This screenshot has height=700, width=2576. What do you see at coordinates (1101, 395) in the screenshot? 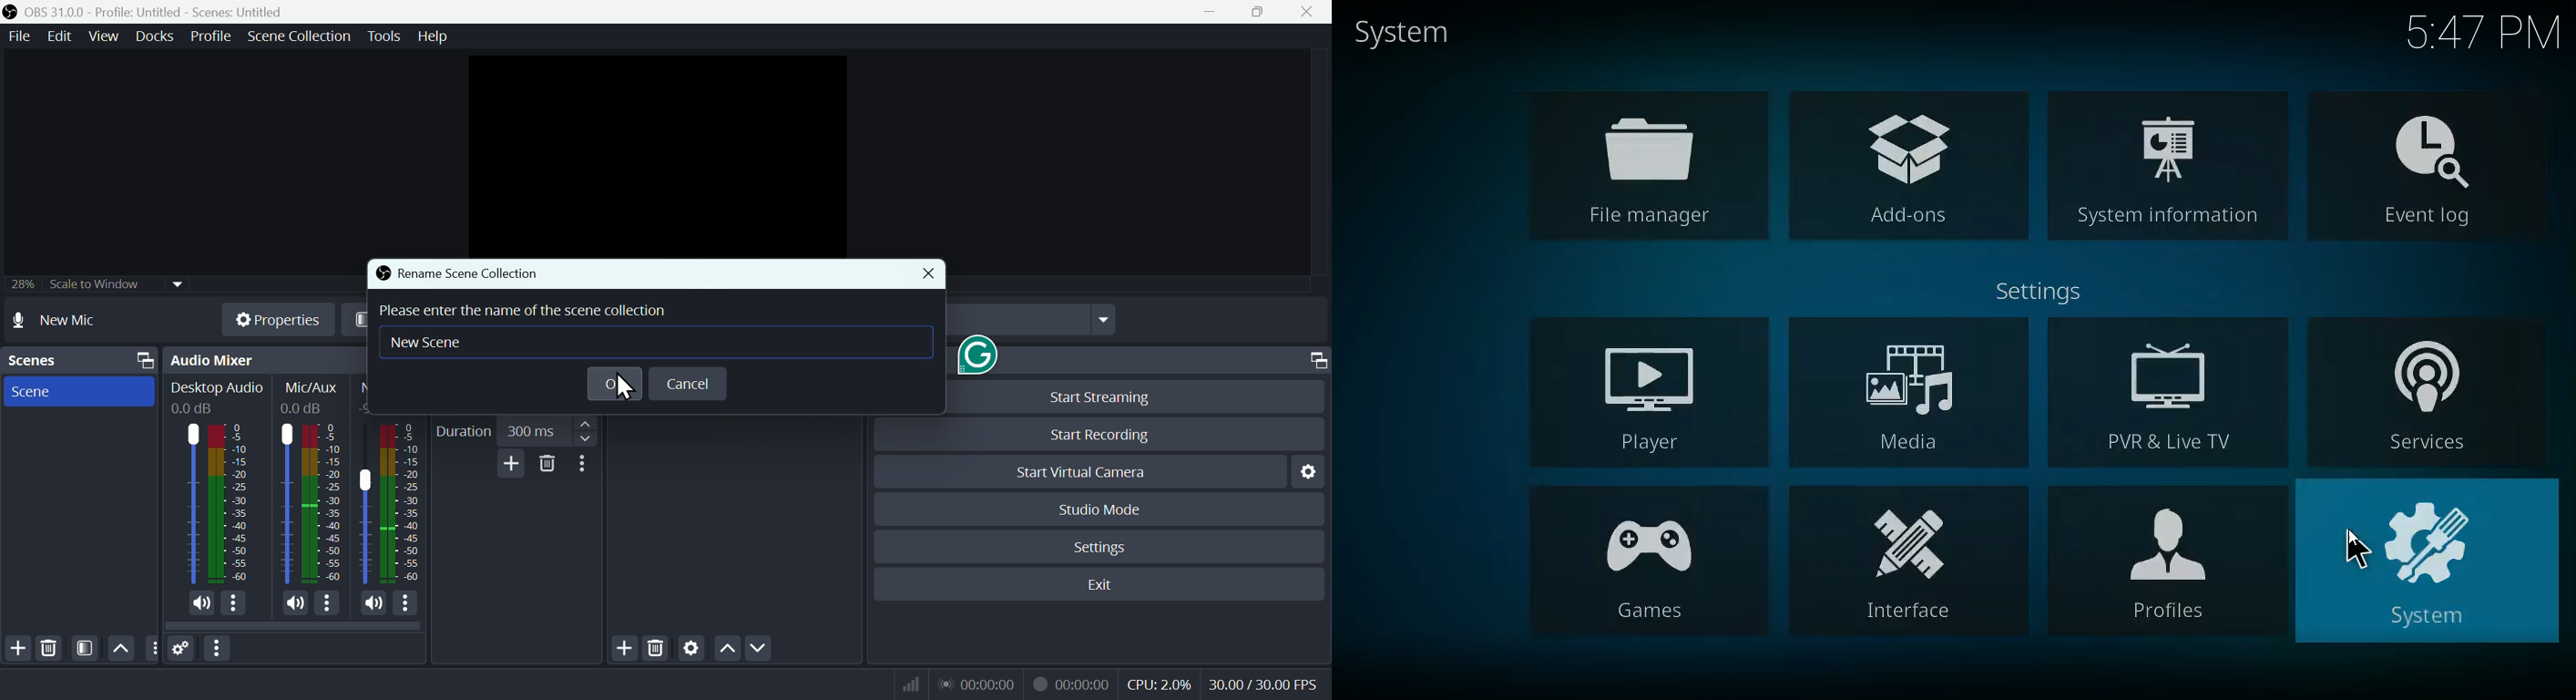
I see `Start streaming` at bounding box center [1101, 395].